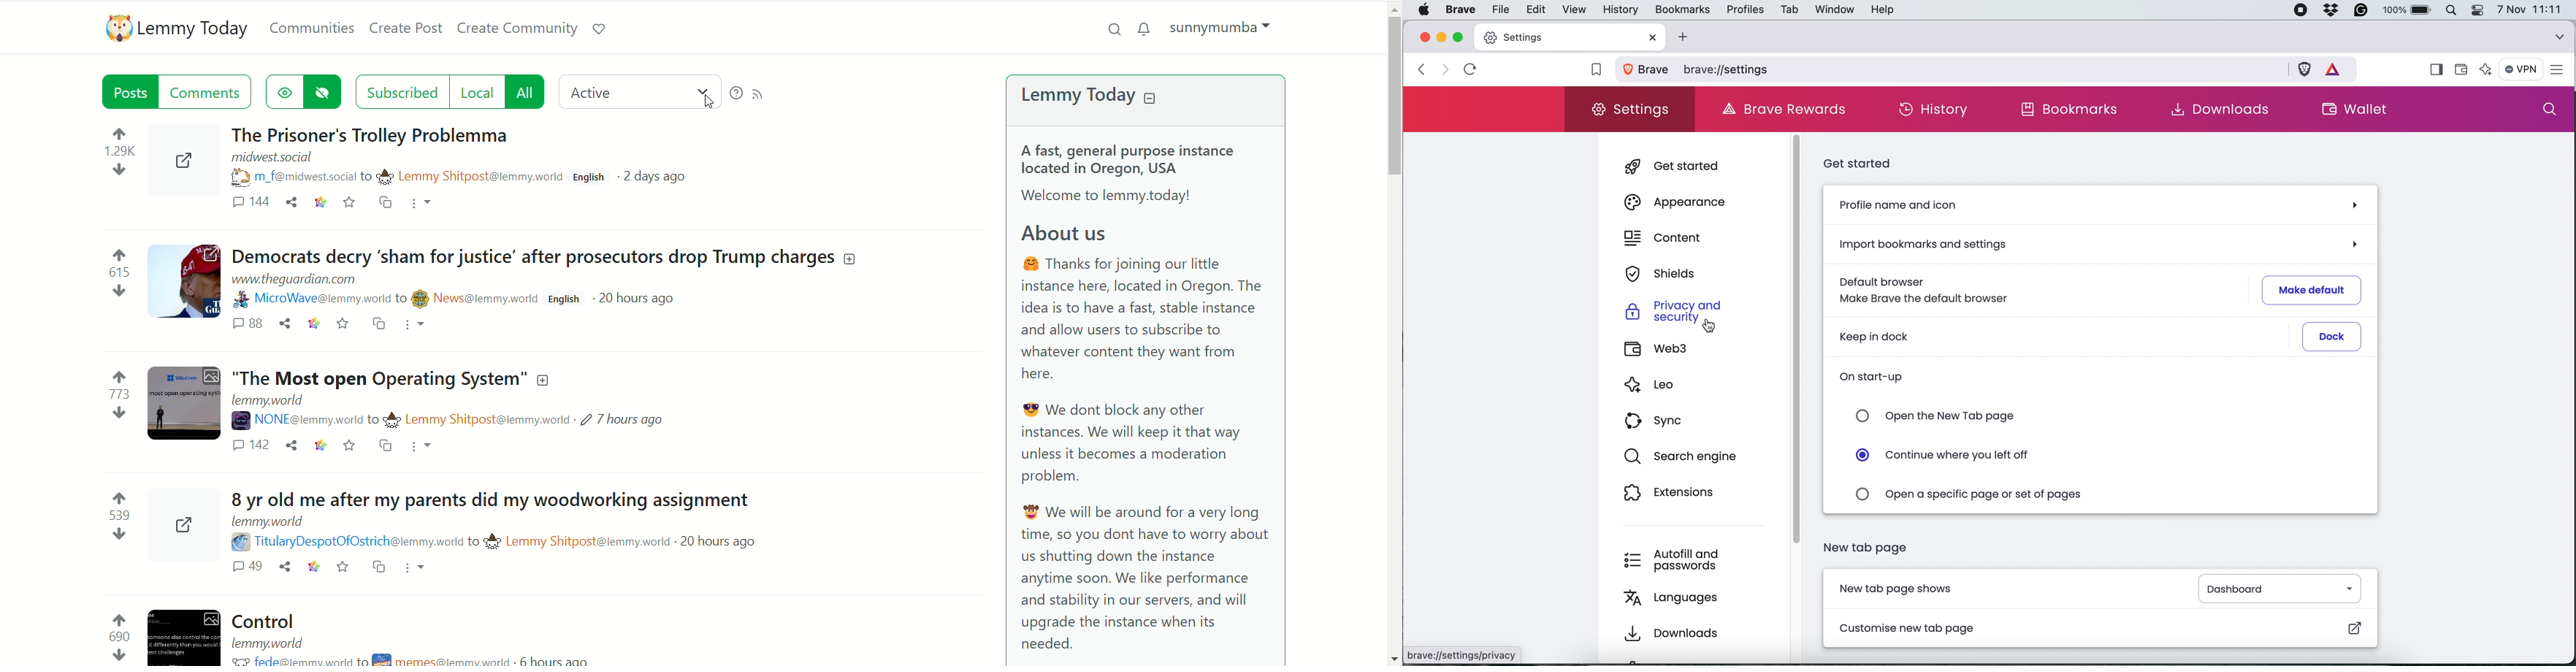 The width and height of the screenshot is (2576, 672). Describe the element at coordinates (2314, 289) in the screenshot. I see `make default` at that location.